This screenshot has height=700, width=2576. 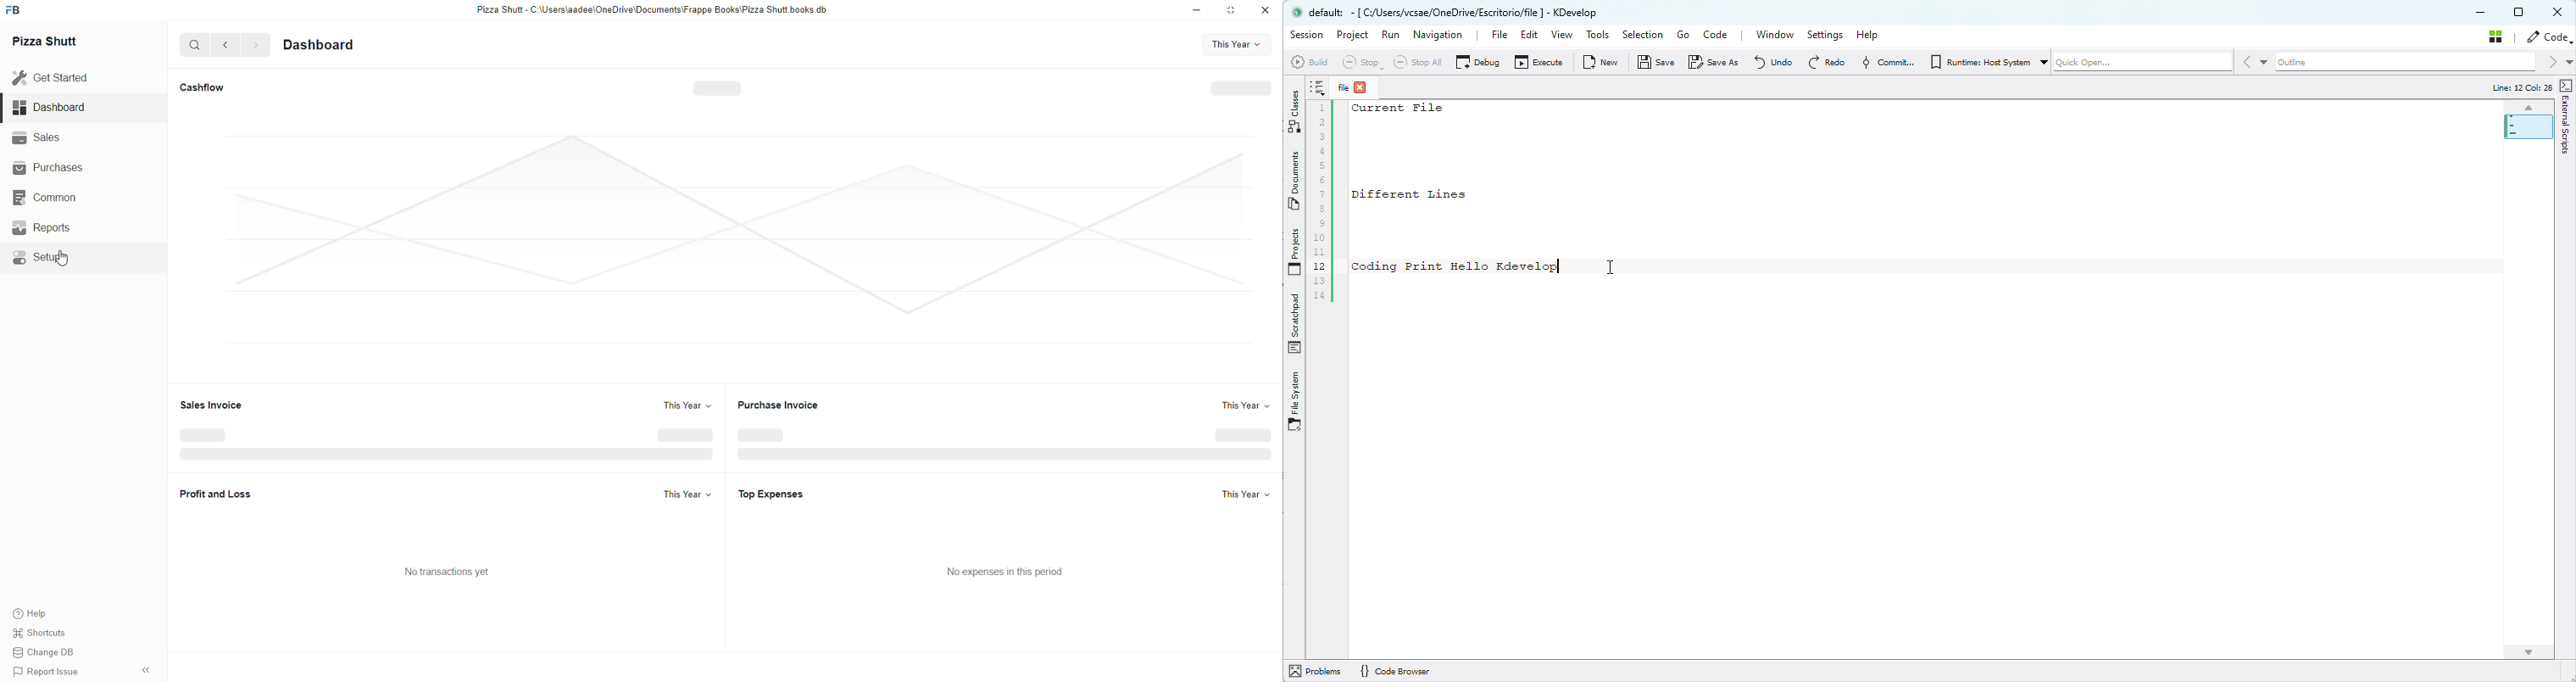 I want to click on Common , so click(x=57, y=197).